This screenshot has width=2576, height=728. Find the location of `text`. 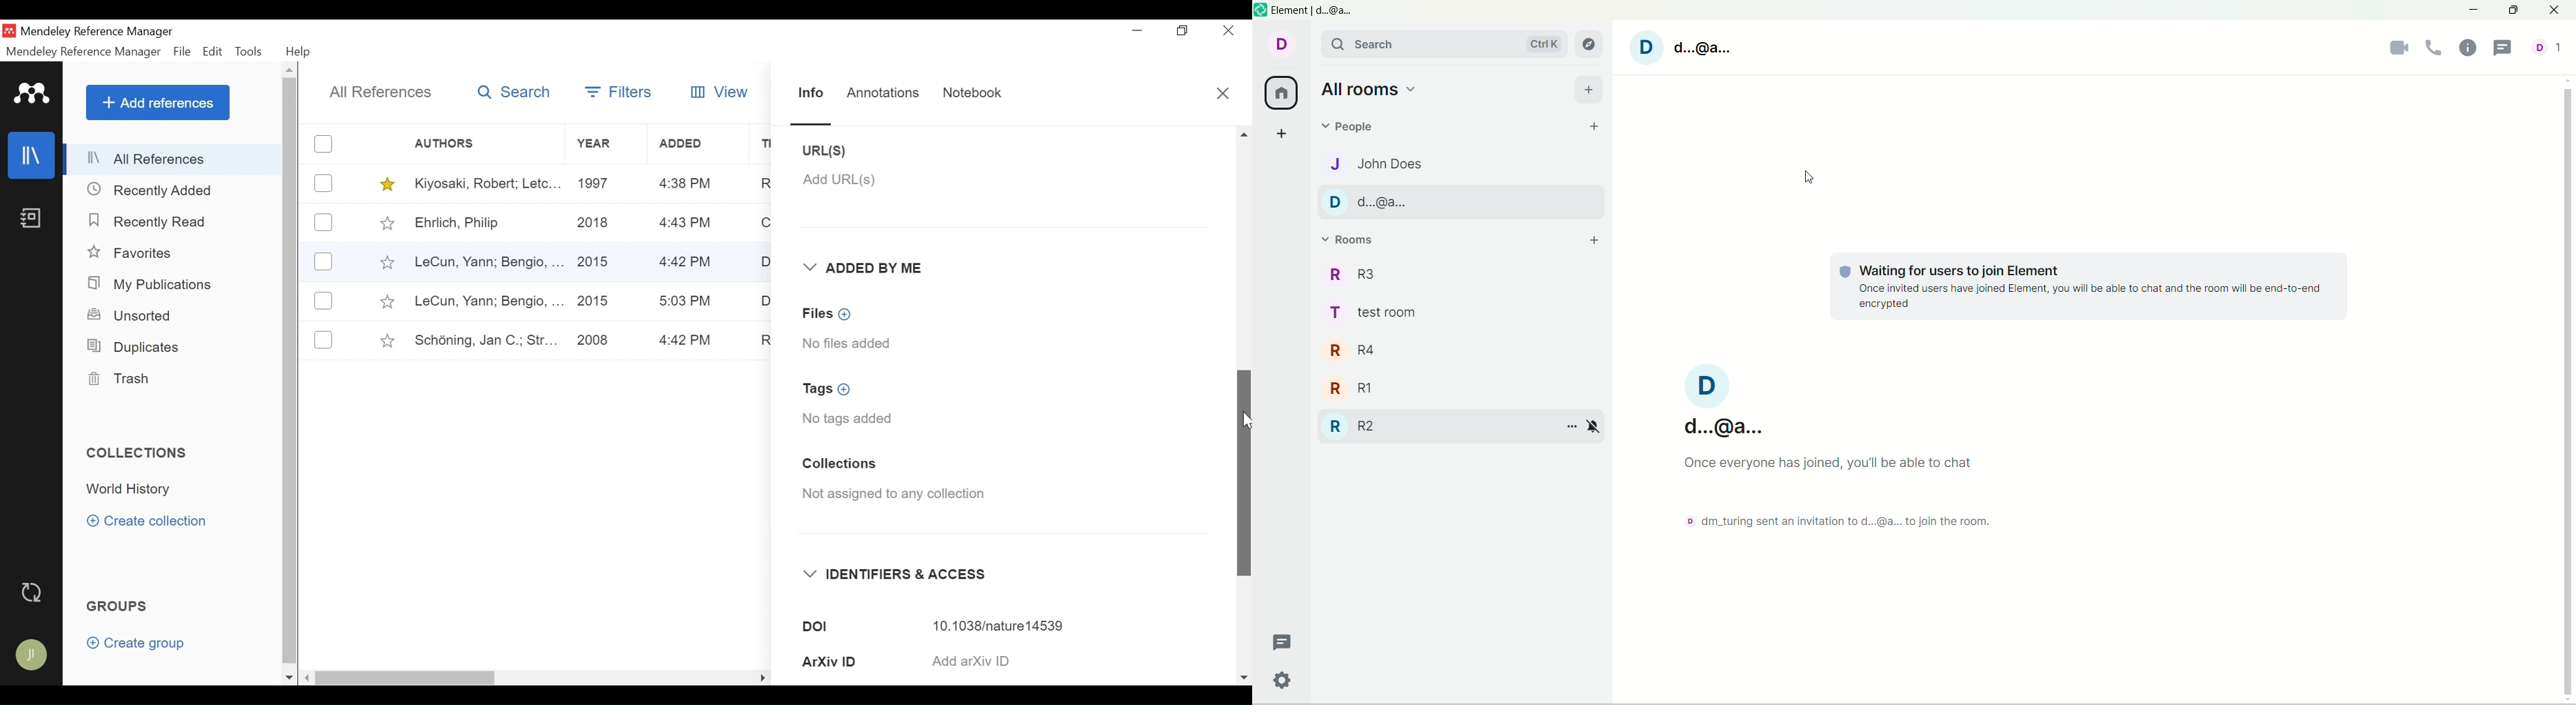

text is located at coordinates (2080, 288).